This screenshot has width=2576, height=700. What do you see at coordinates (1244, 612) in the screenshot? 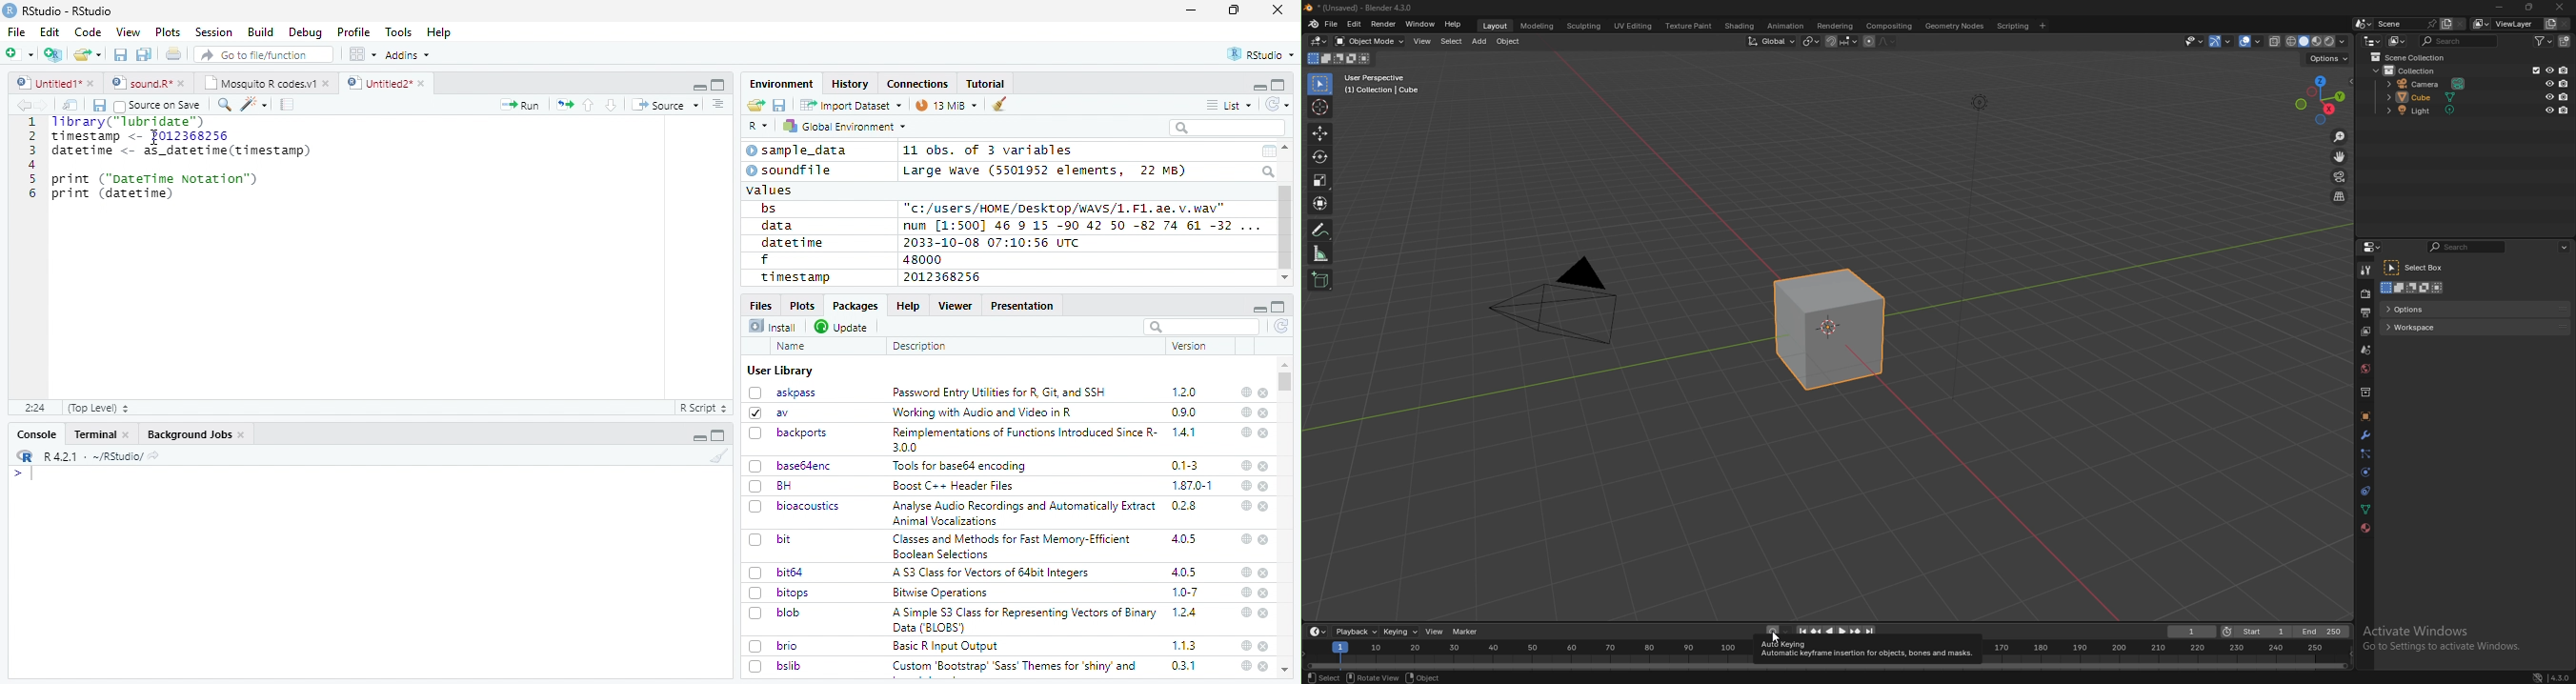
I see `help` at bounding box center [1244, 612].